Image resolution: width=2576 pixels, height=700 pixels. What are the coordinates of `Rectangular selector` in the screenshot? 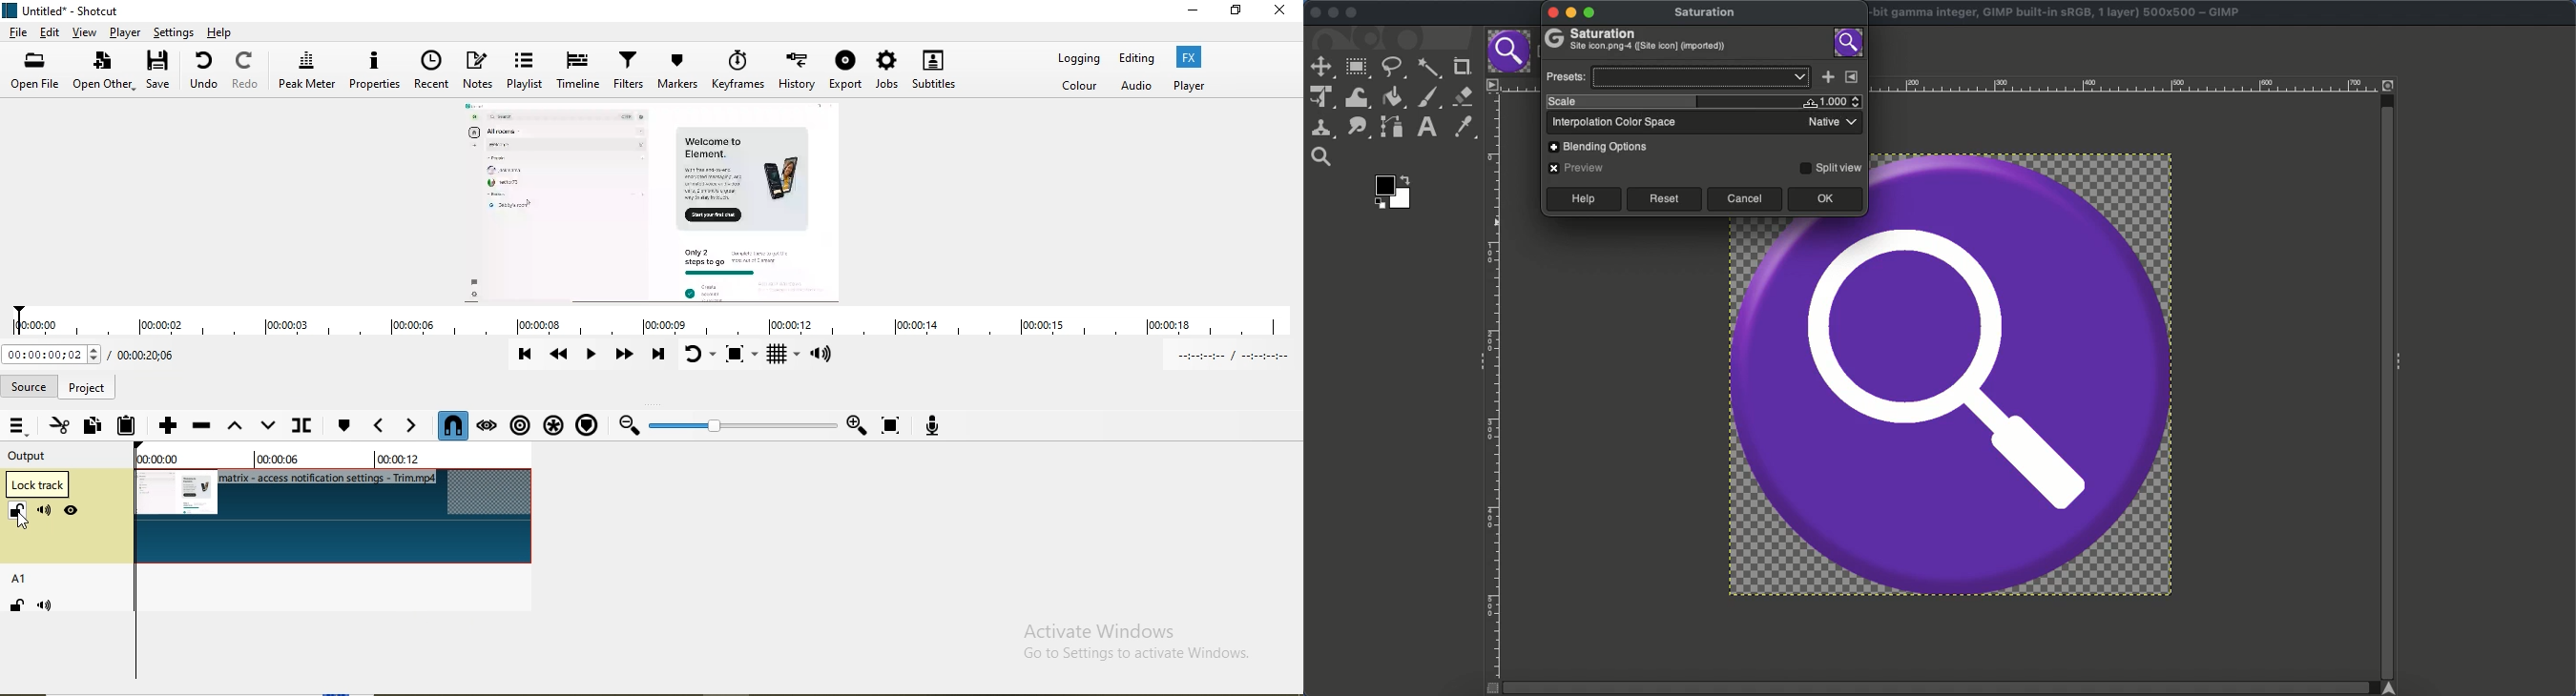 It's located at (1357, 70).